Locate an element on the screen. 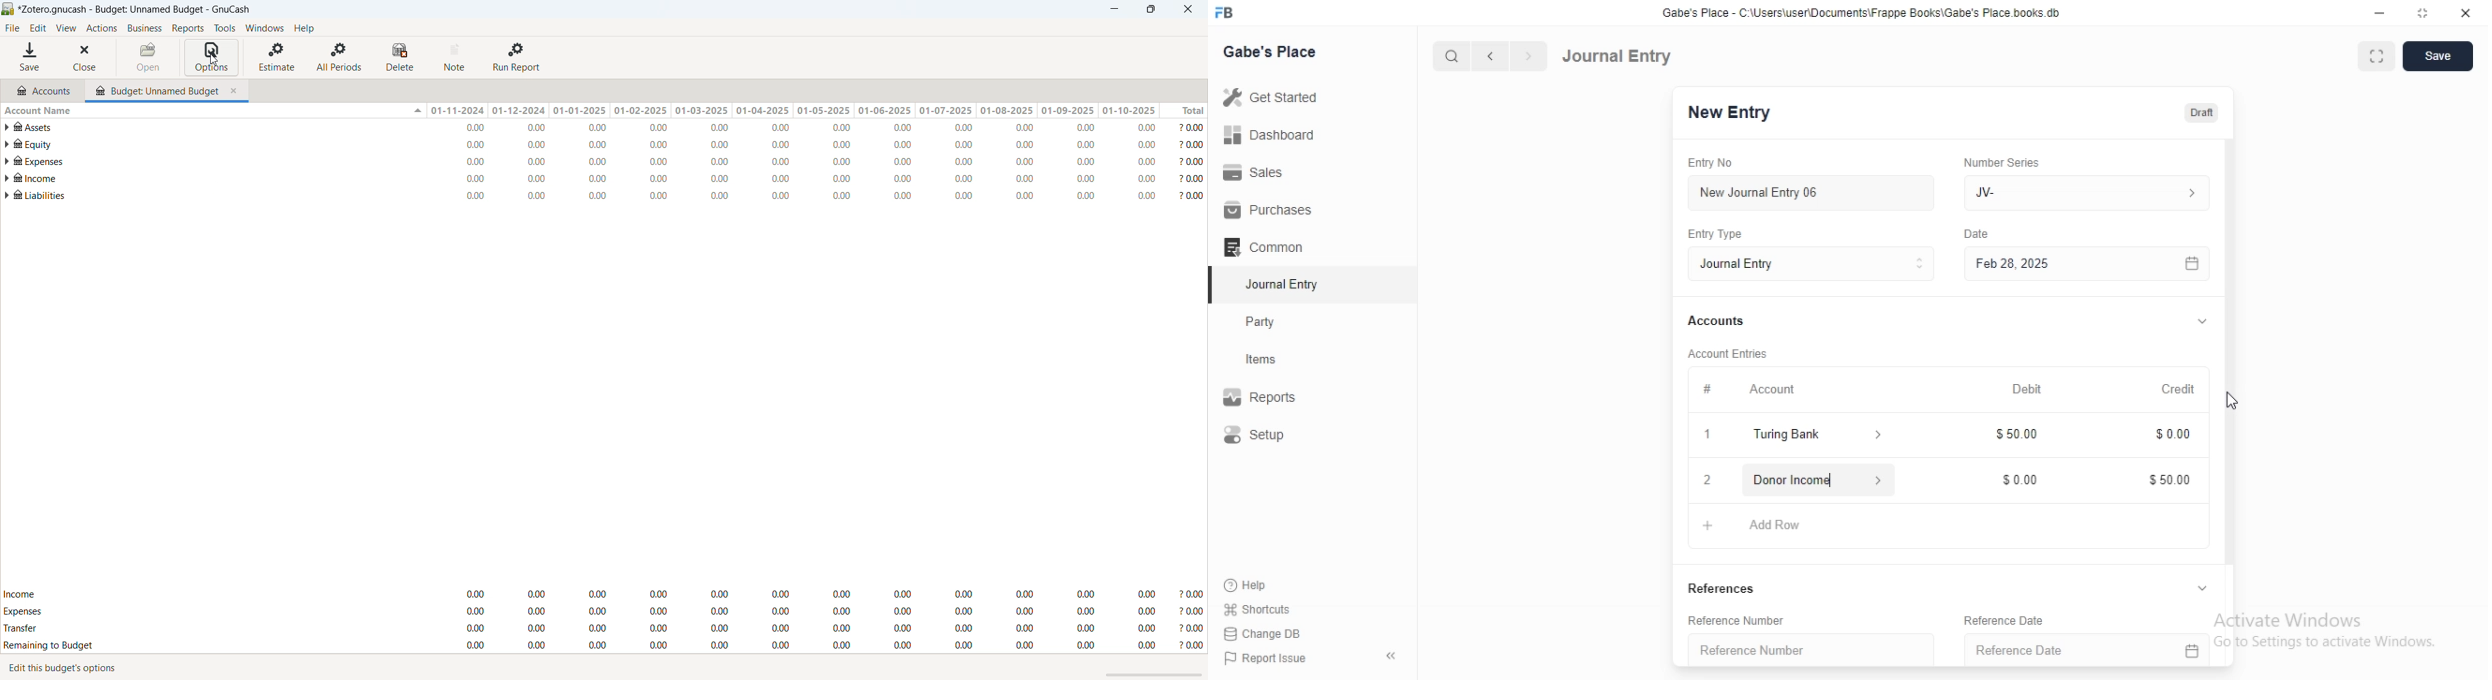 The height and width of the screenshot is (700, 2492). Gabe's Place - C\Users\userDocuments Frappe Books\Gabe's Place books db. is located at coordinates (1862, 13).